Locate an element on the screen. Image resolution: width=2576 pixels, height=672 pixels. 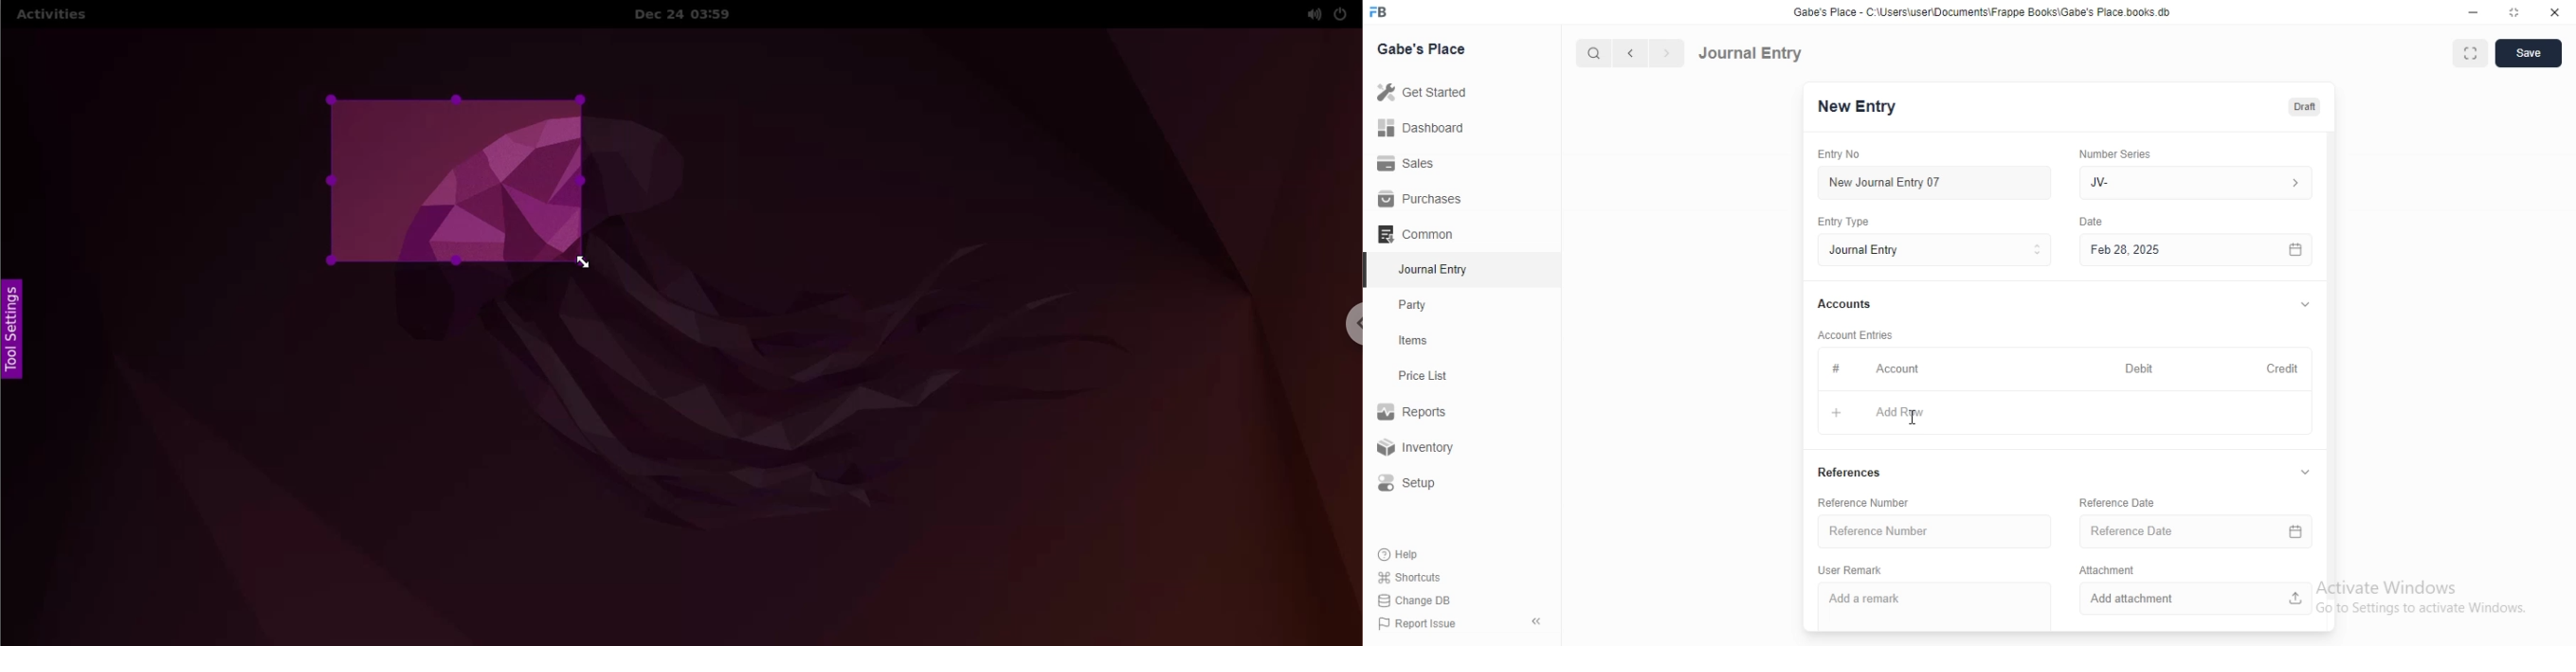
fullscreen is located at coordinates (2471, 55).